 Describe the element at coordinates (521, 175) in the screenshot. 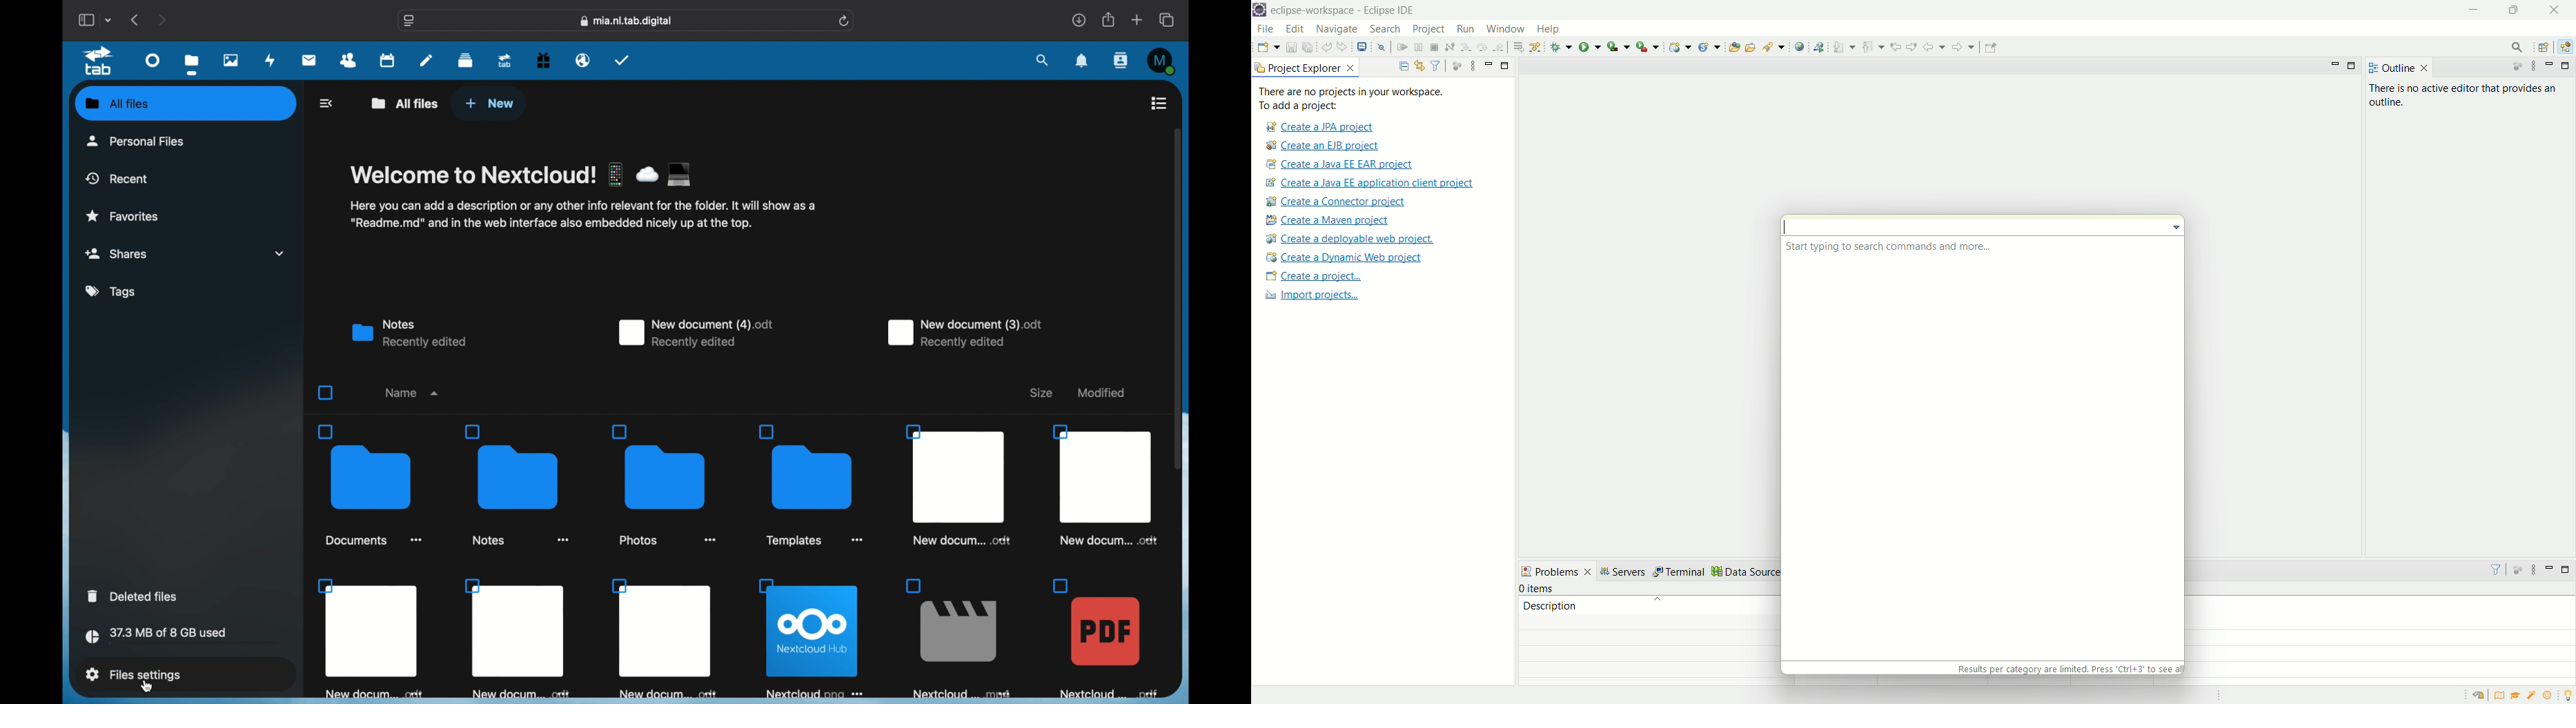

I see `` at that location.